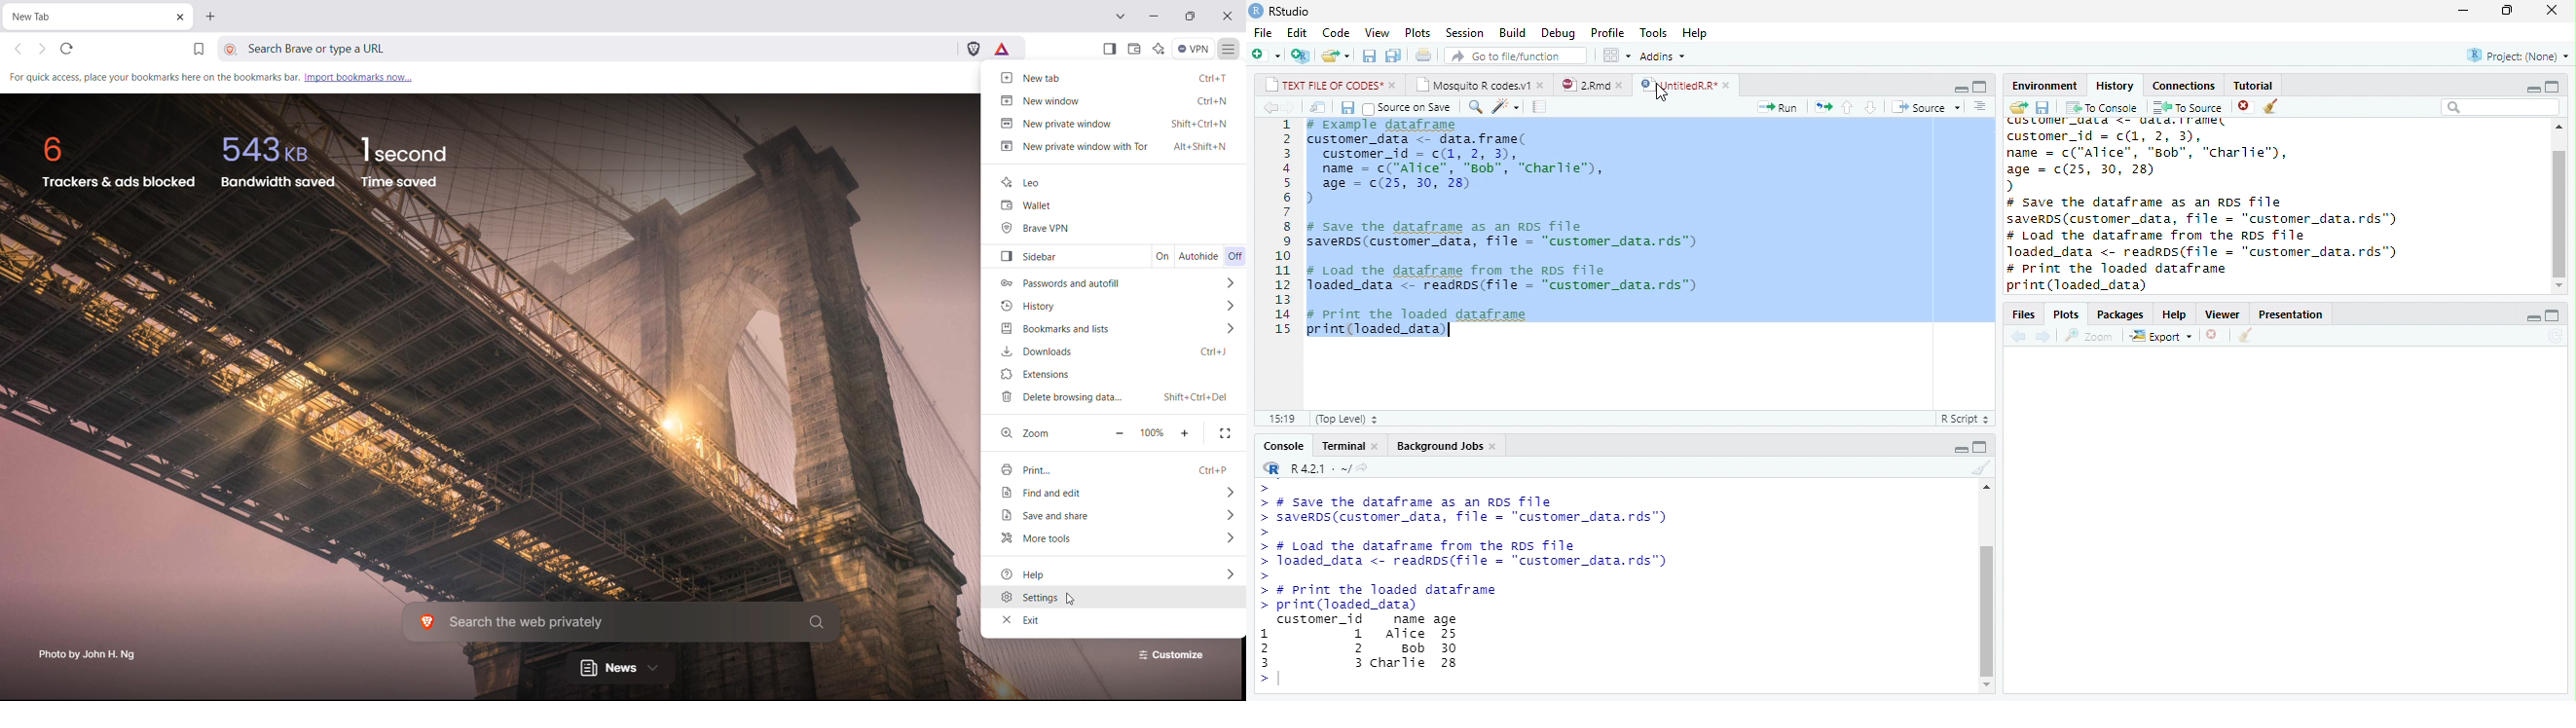 The height and width of the screenshot is (728, 2576). What do you see at coordinates (1961, 450) in the screenshot?
I see `minimize` at bounding box center [1961, 450].